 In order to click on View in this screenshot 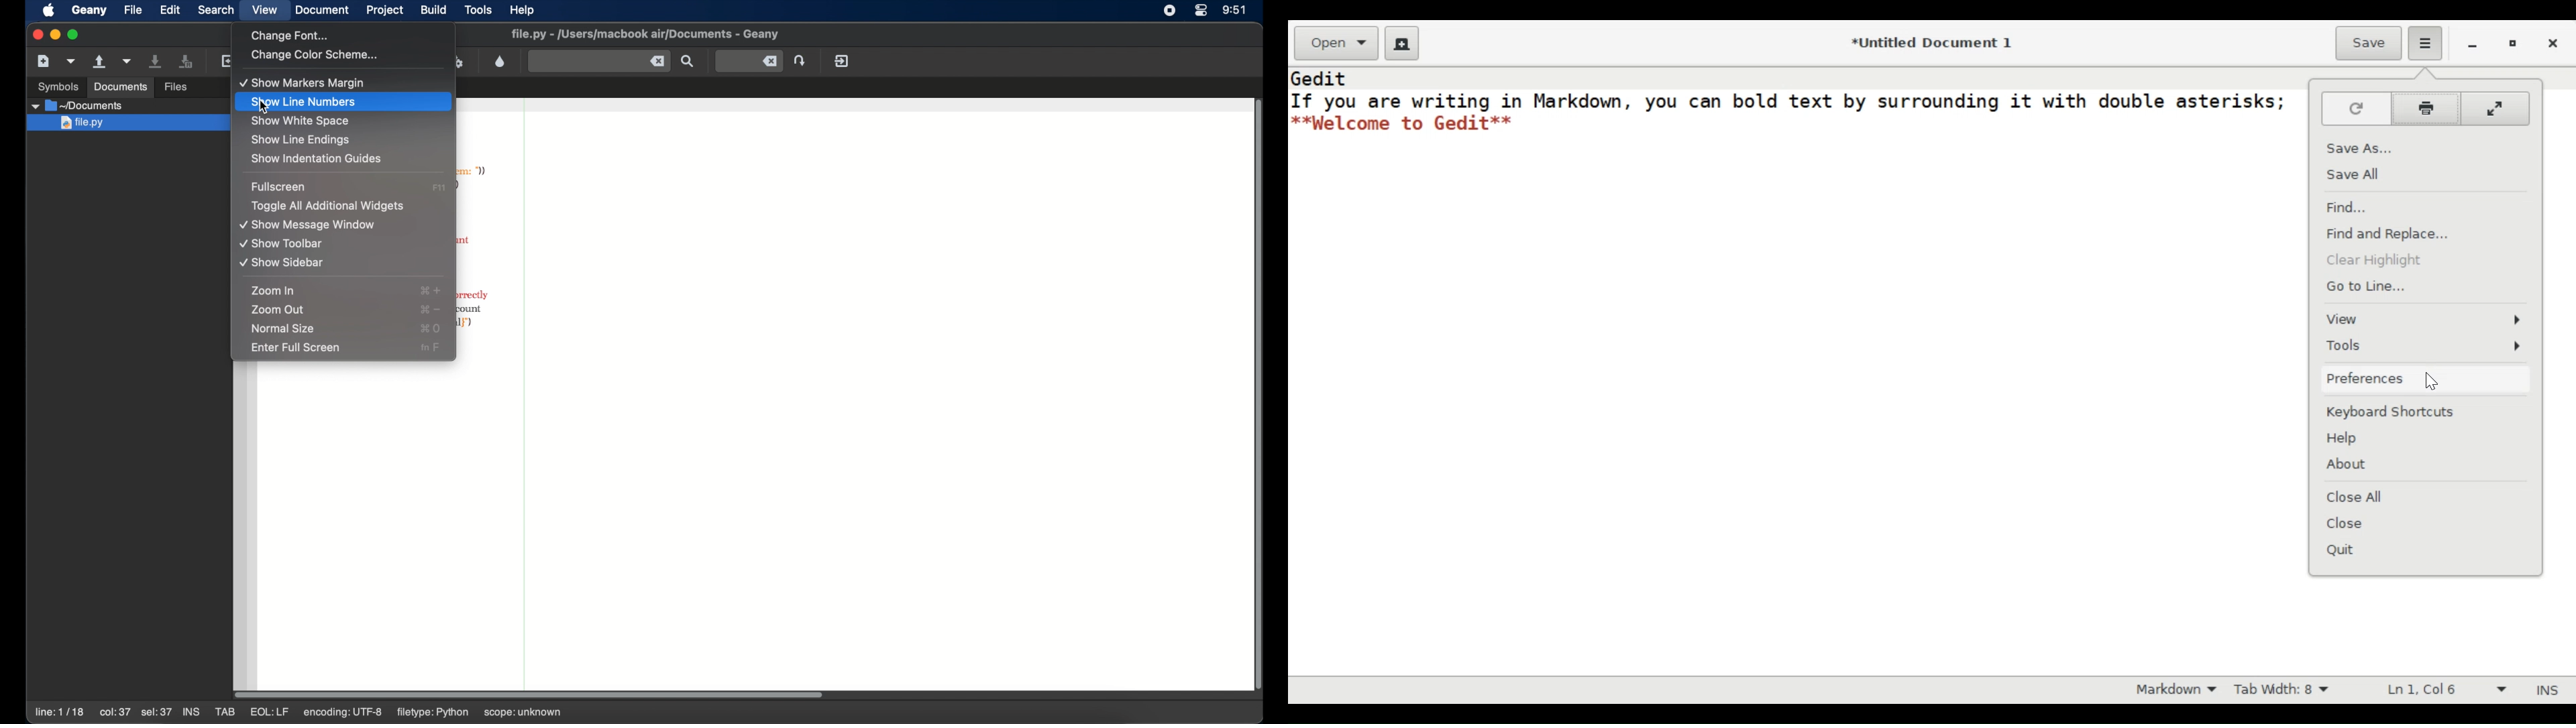, I will do `click(2424, 320)`.